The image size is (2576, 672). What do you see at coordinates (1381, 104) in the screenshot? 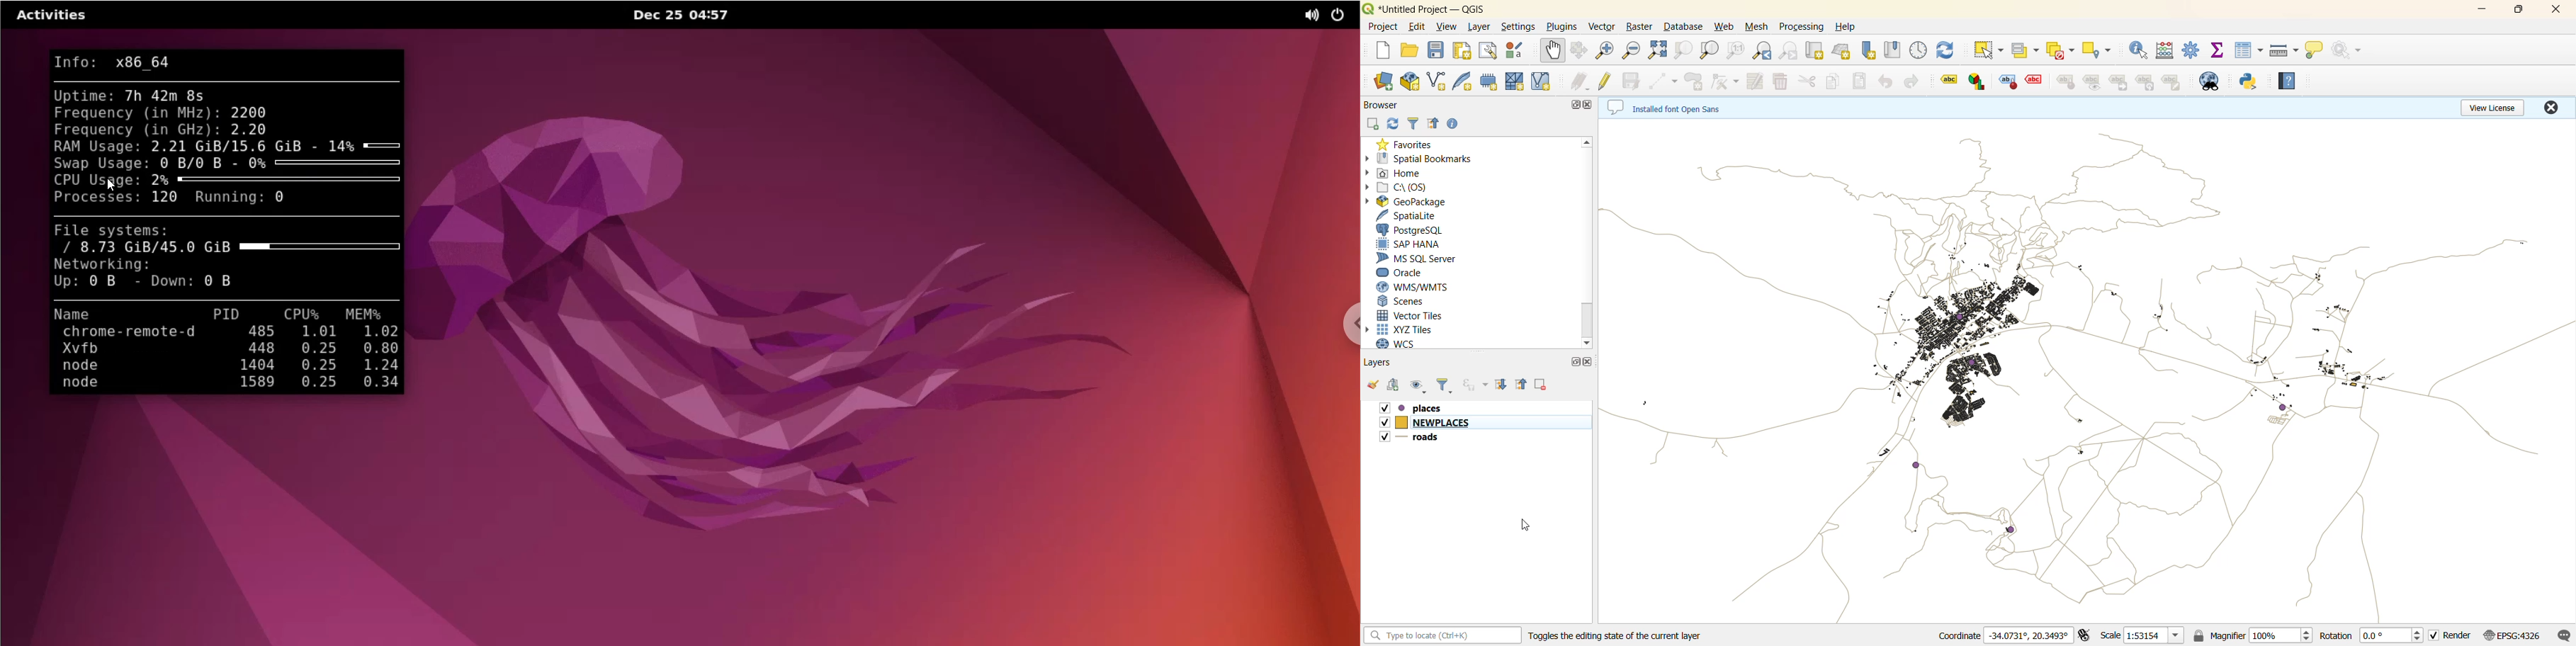
I see `browser` at bounding box center [1381, 104].